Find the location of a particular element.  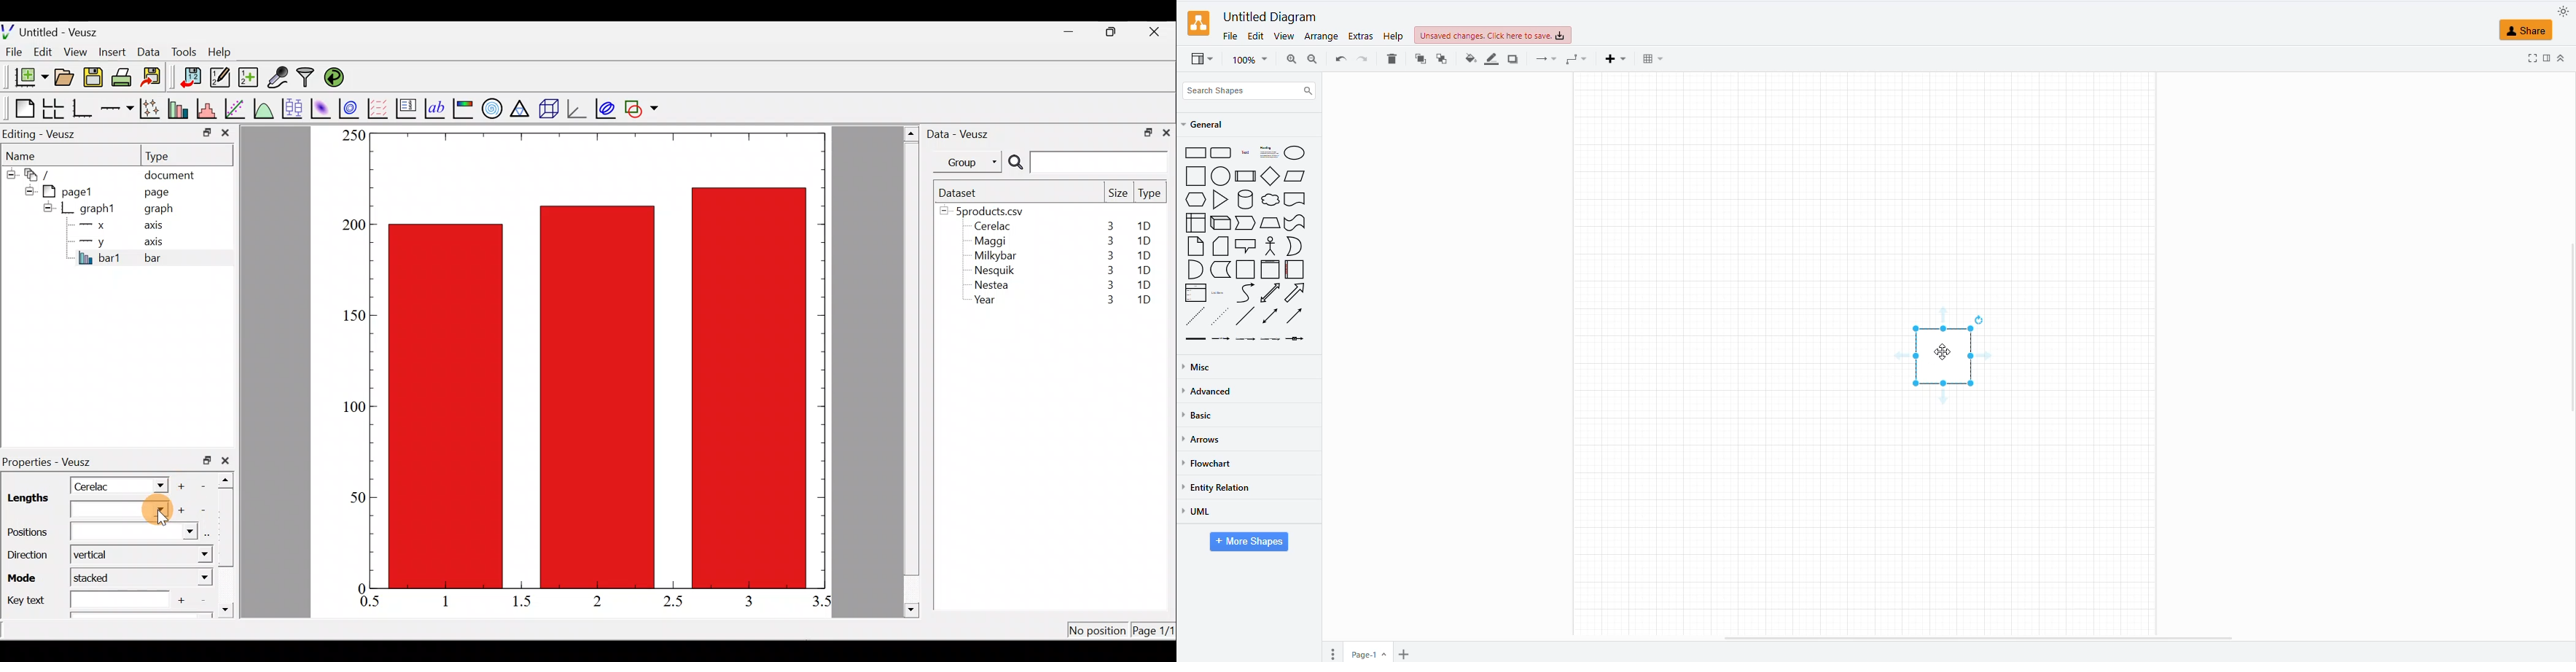

Add an axis to the plot is located at coordinates (120, 108).